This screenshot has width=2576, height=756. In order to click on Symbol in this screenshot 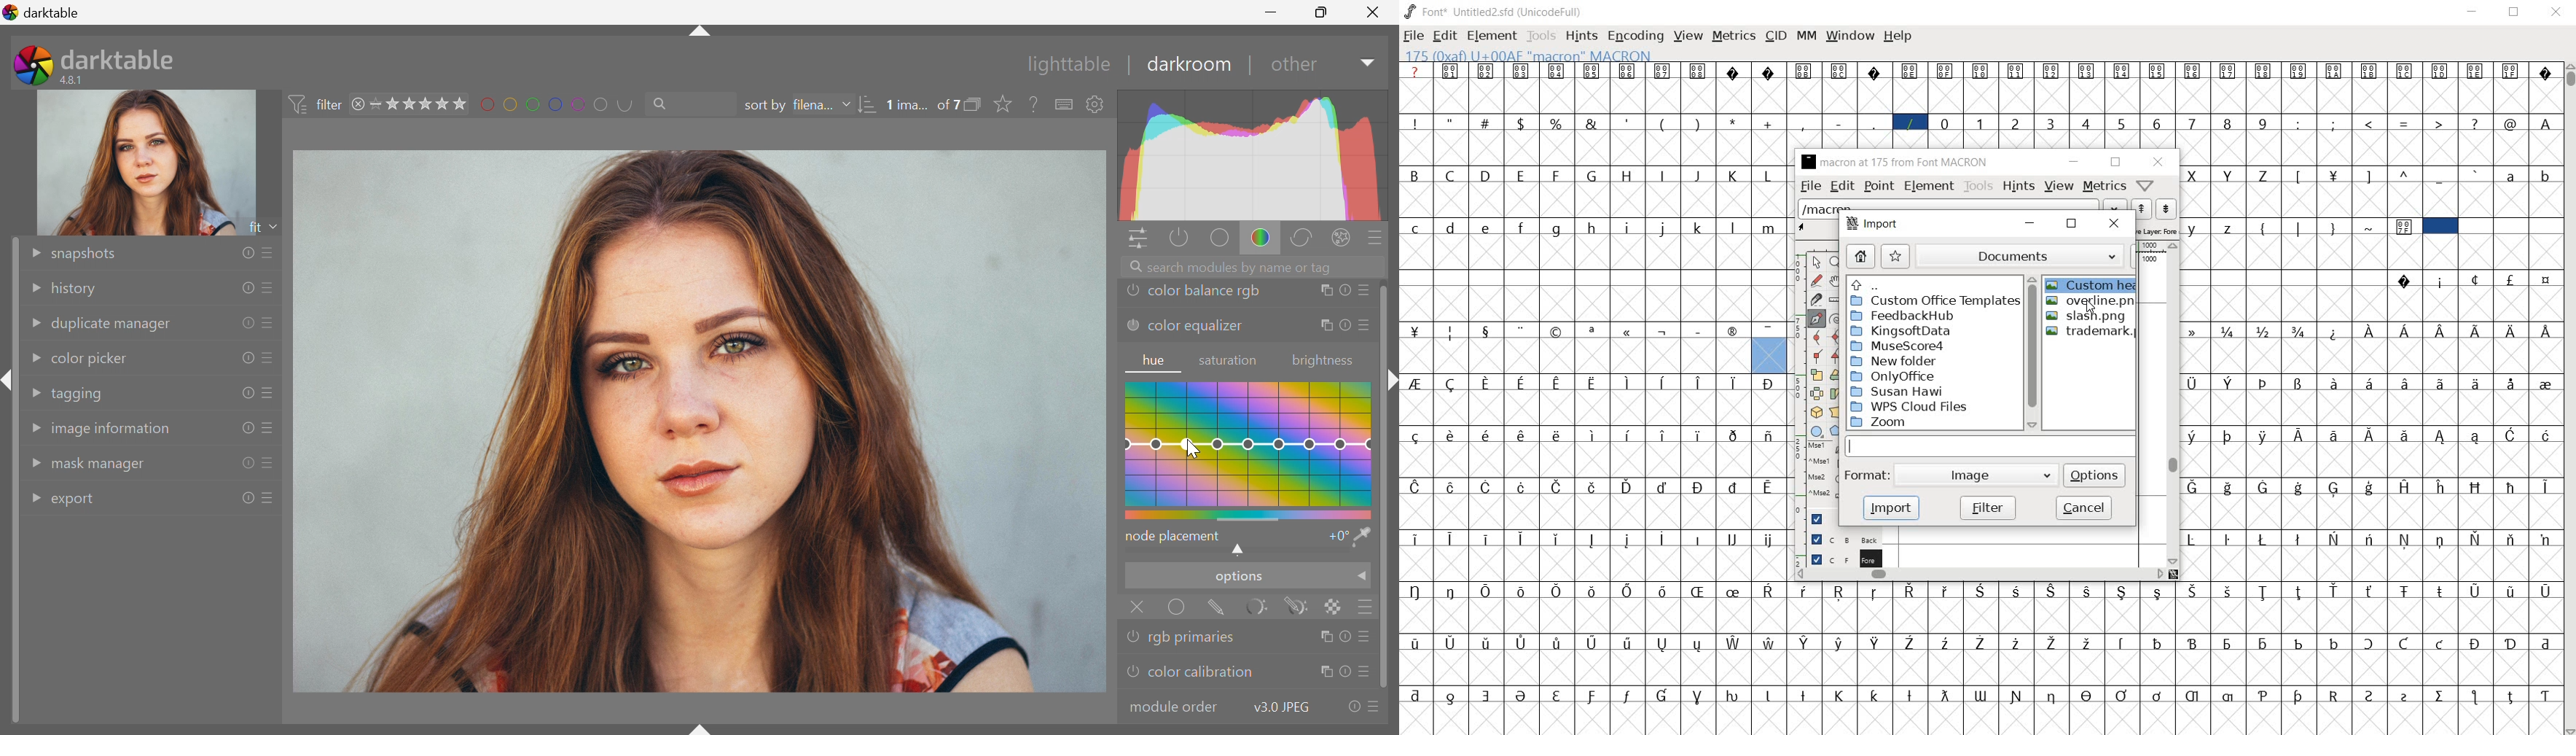, I will do `click(1878, 643)`.